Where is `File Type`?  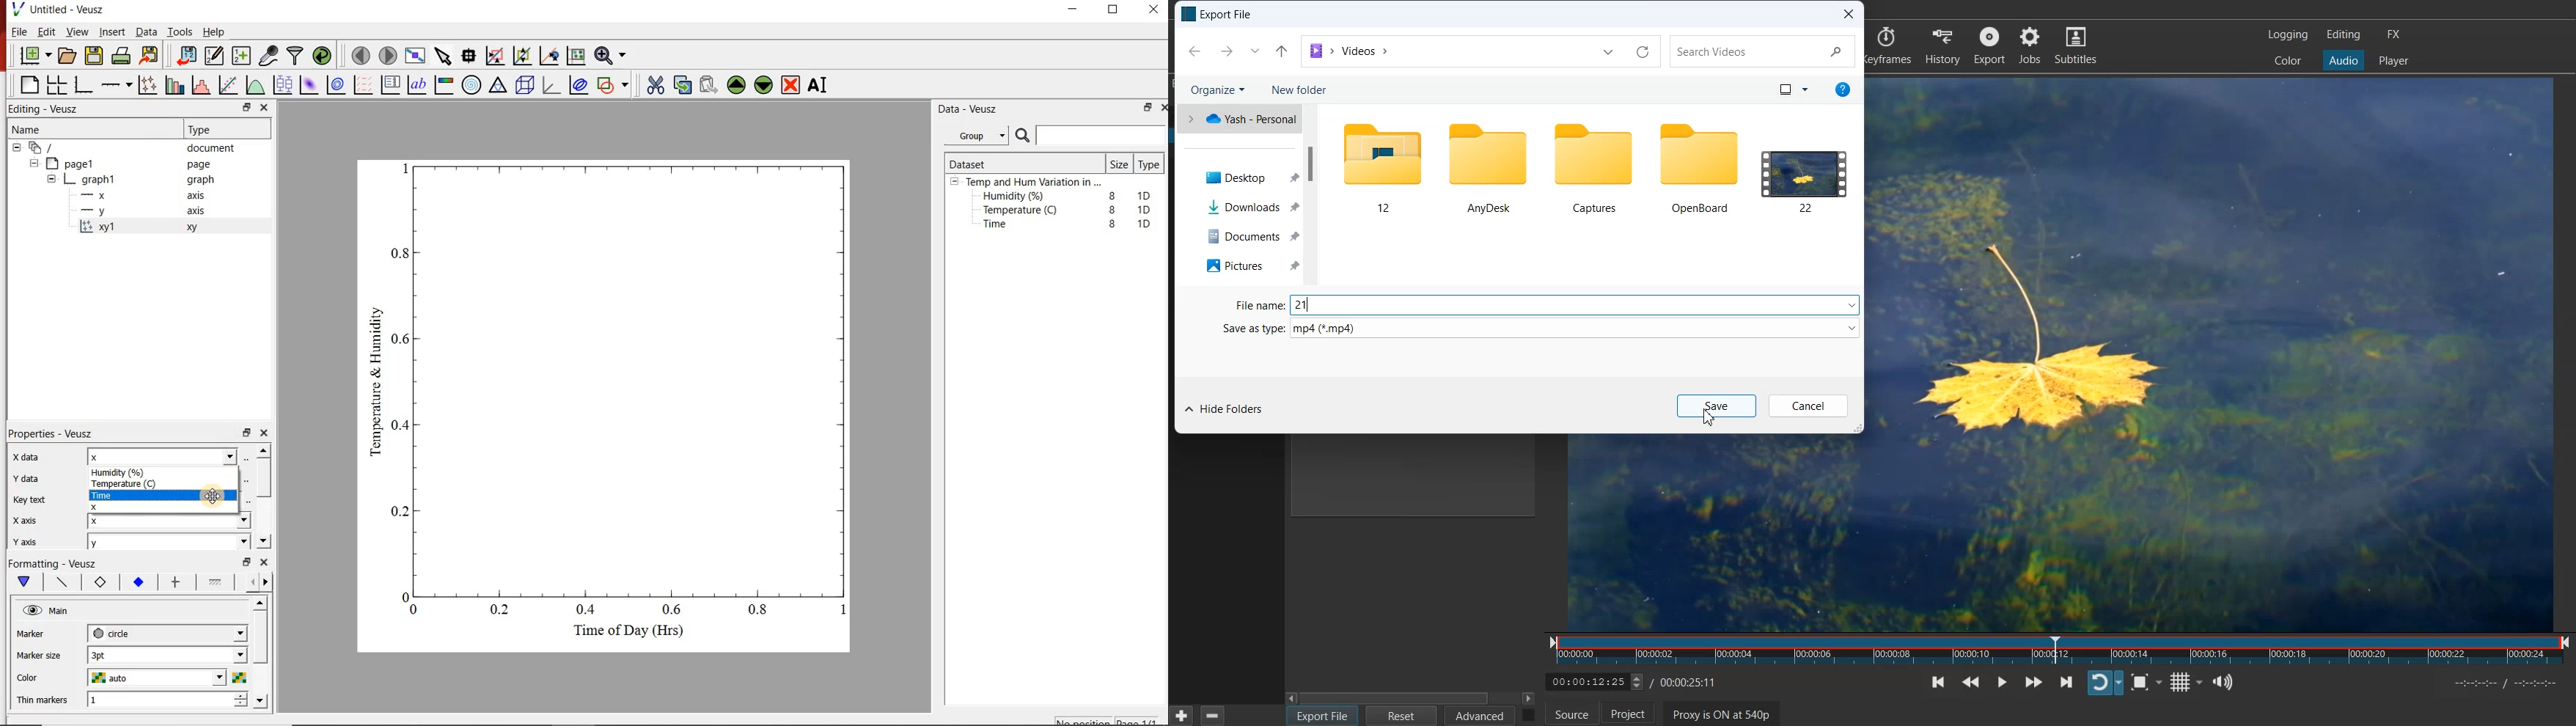 File Type is located at coordinates (1250, 303).